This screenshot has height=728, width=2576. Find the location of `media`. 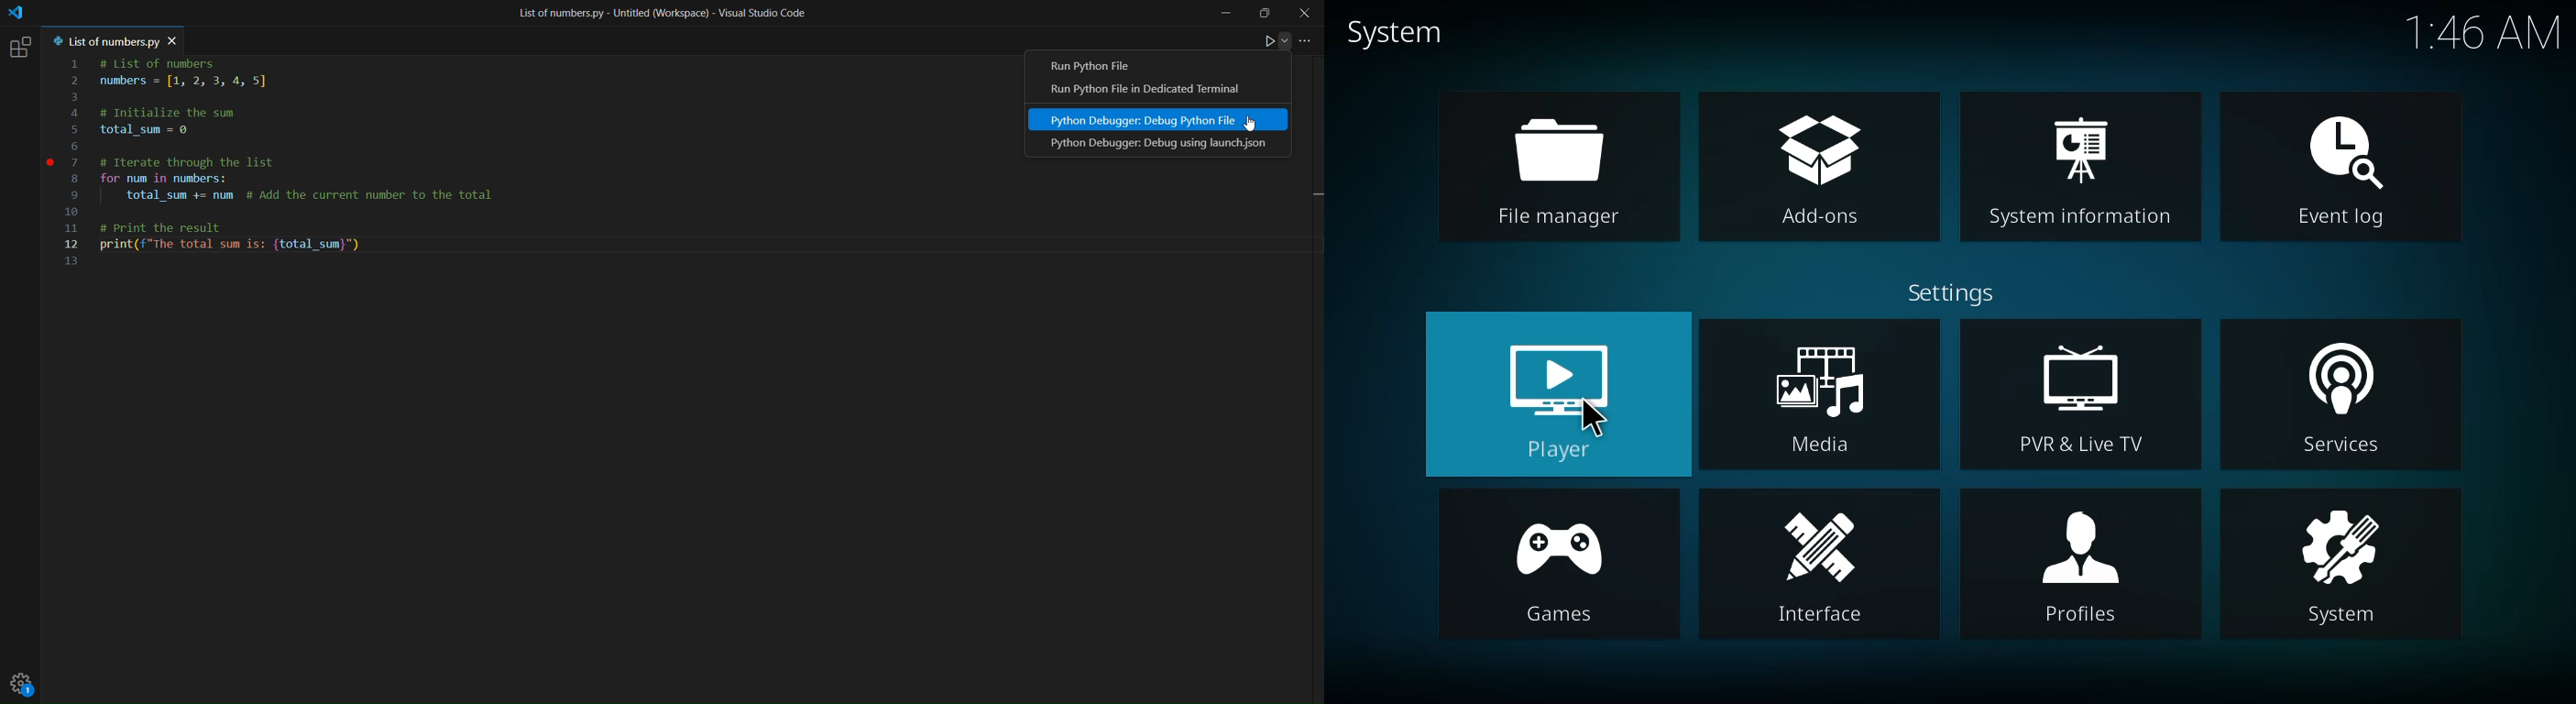

media is located at coordinates (1822, 396).